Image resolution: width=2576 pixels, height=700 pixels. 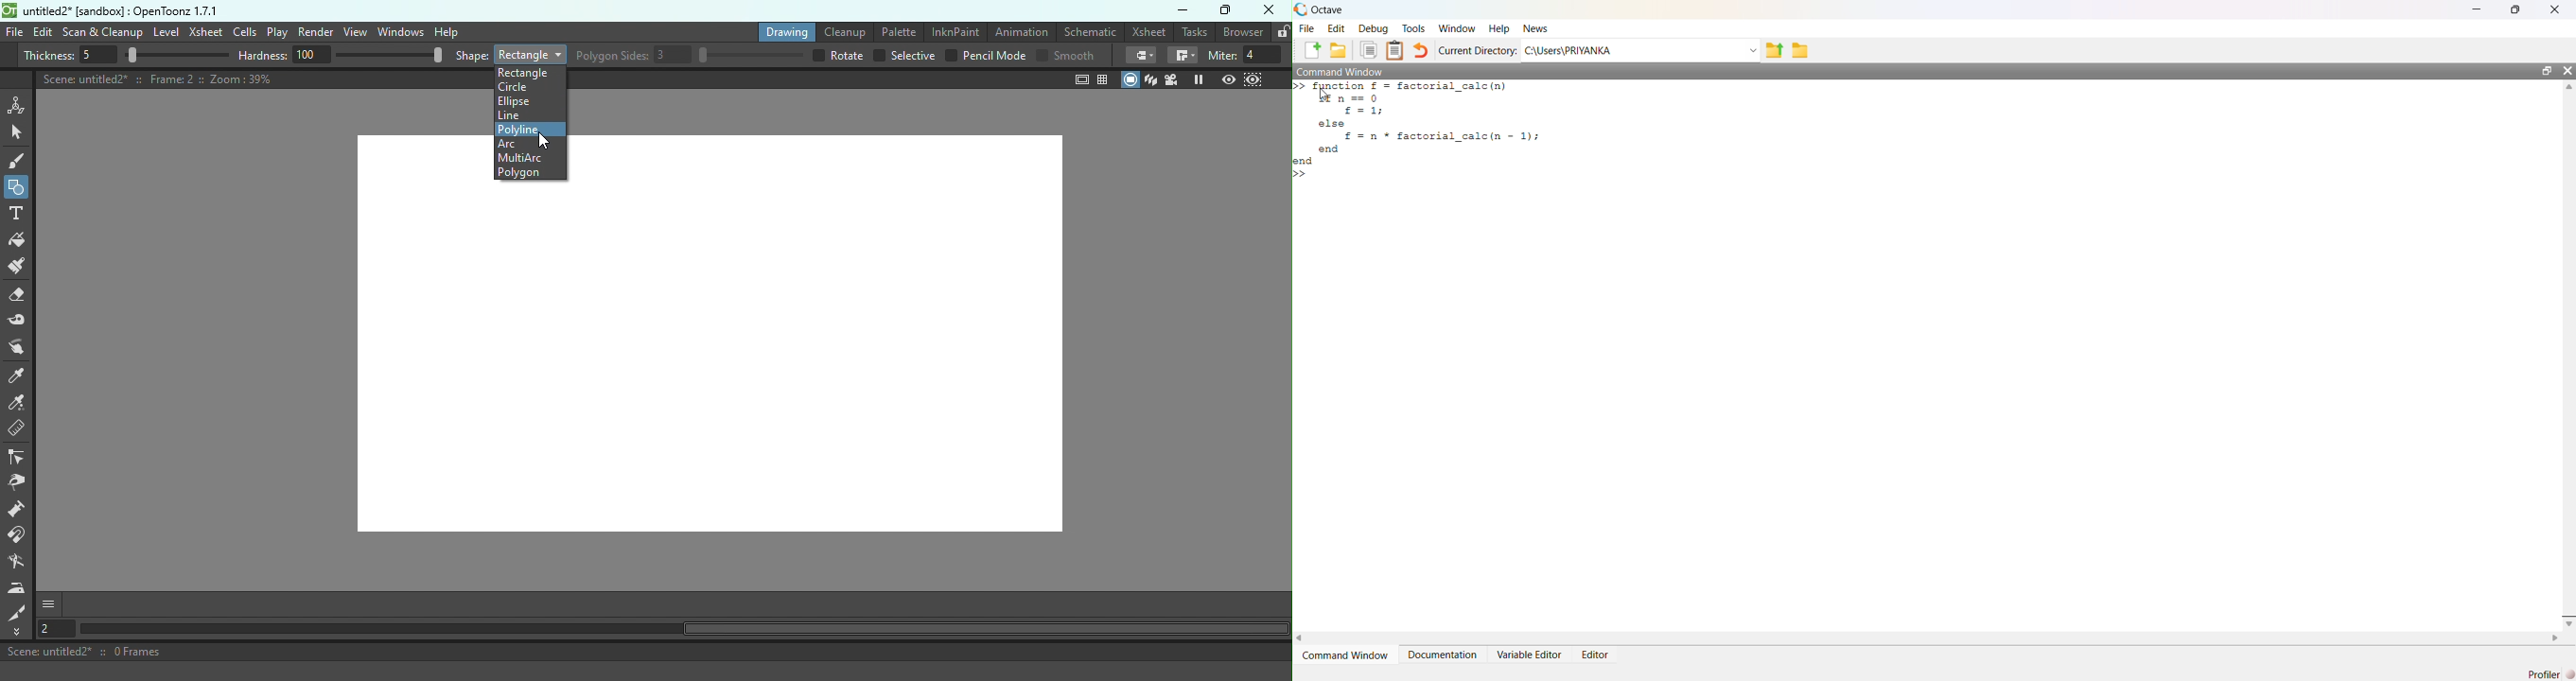 I want to click on logo, so click(x=1302, y=10).